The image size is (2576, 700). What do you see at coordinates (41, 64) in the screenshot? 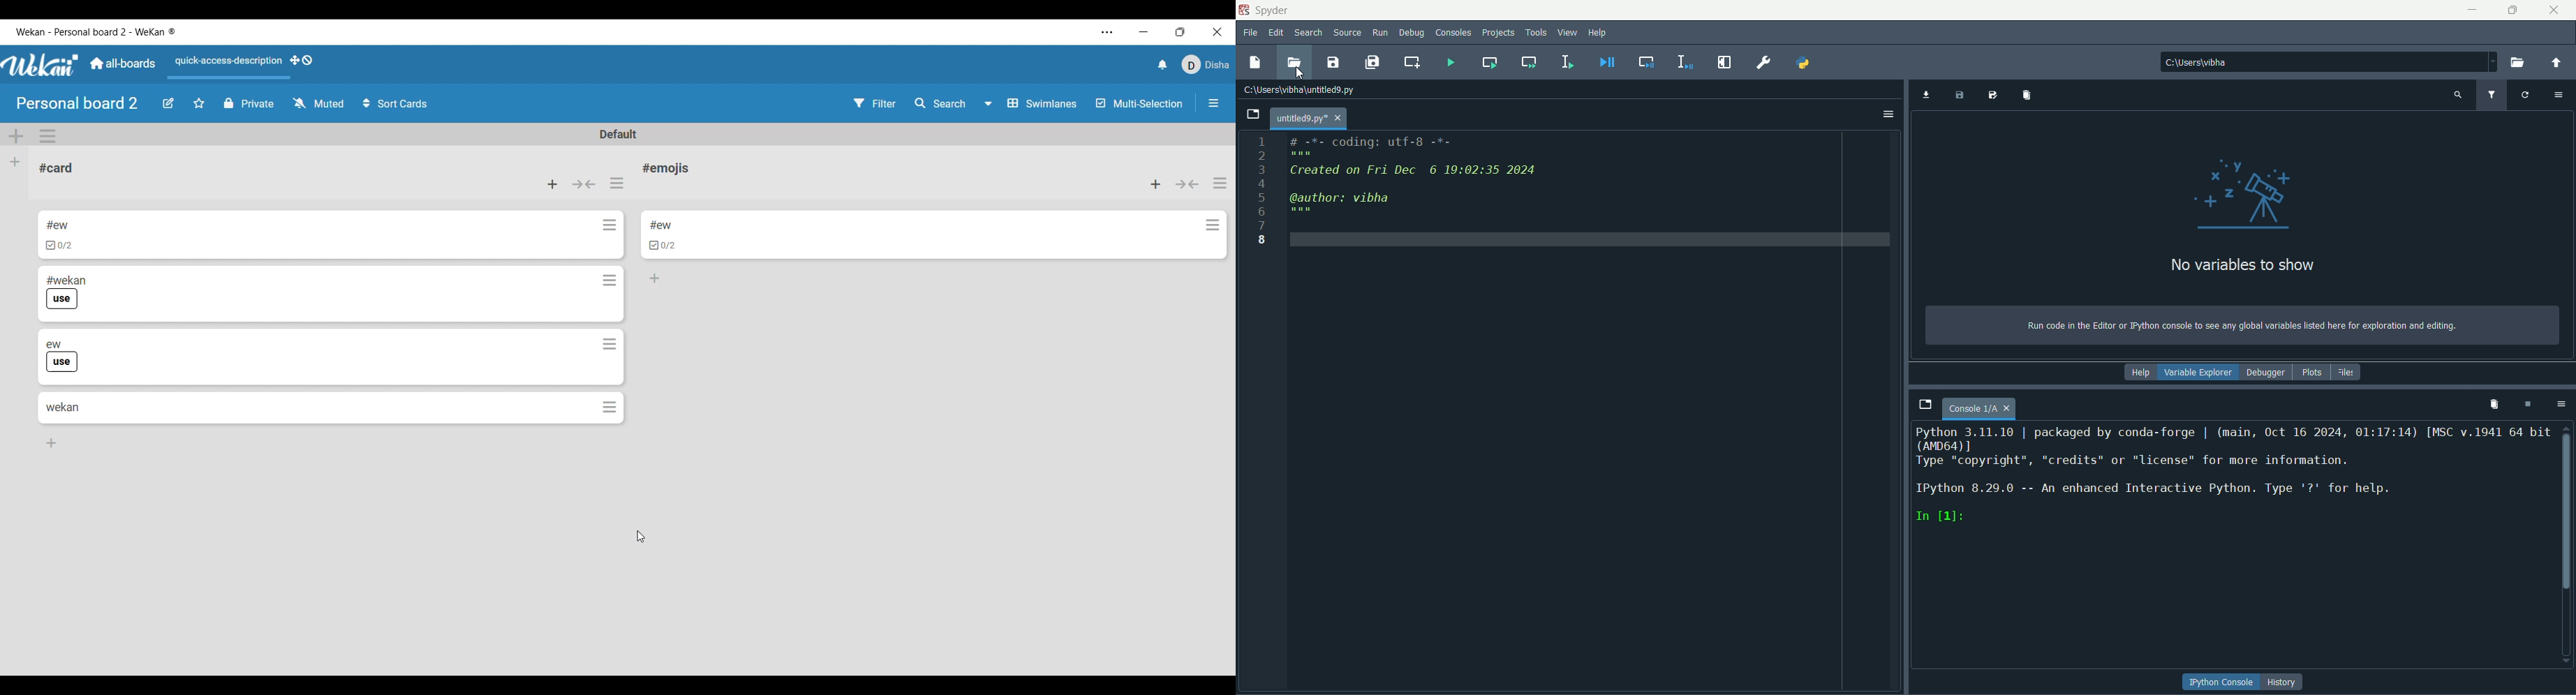
I see `Software logo` at bounding box center [41, 64].